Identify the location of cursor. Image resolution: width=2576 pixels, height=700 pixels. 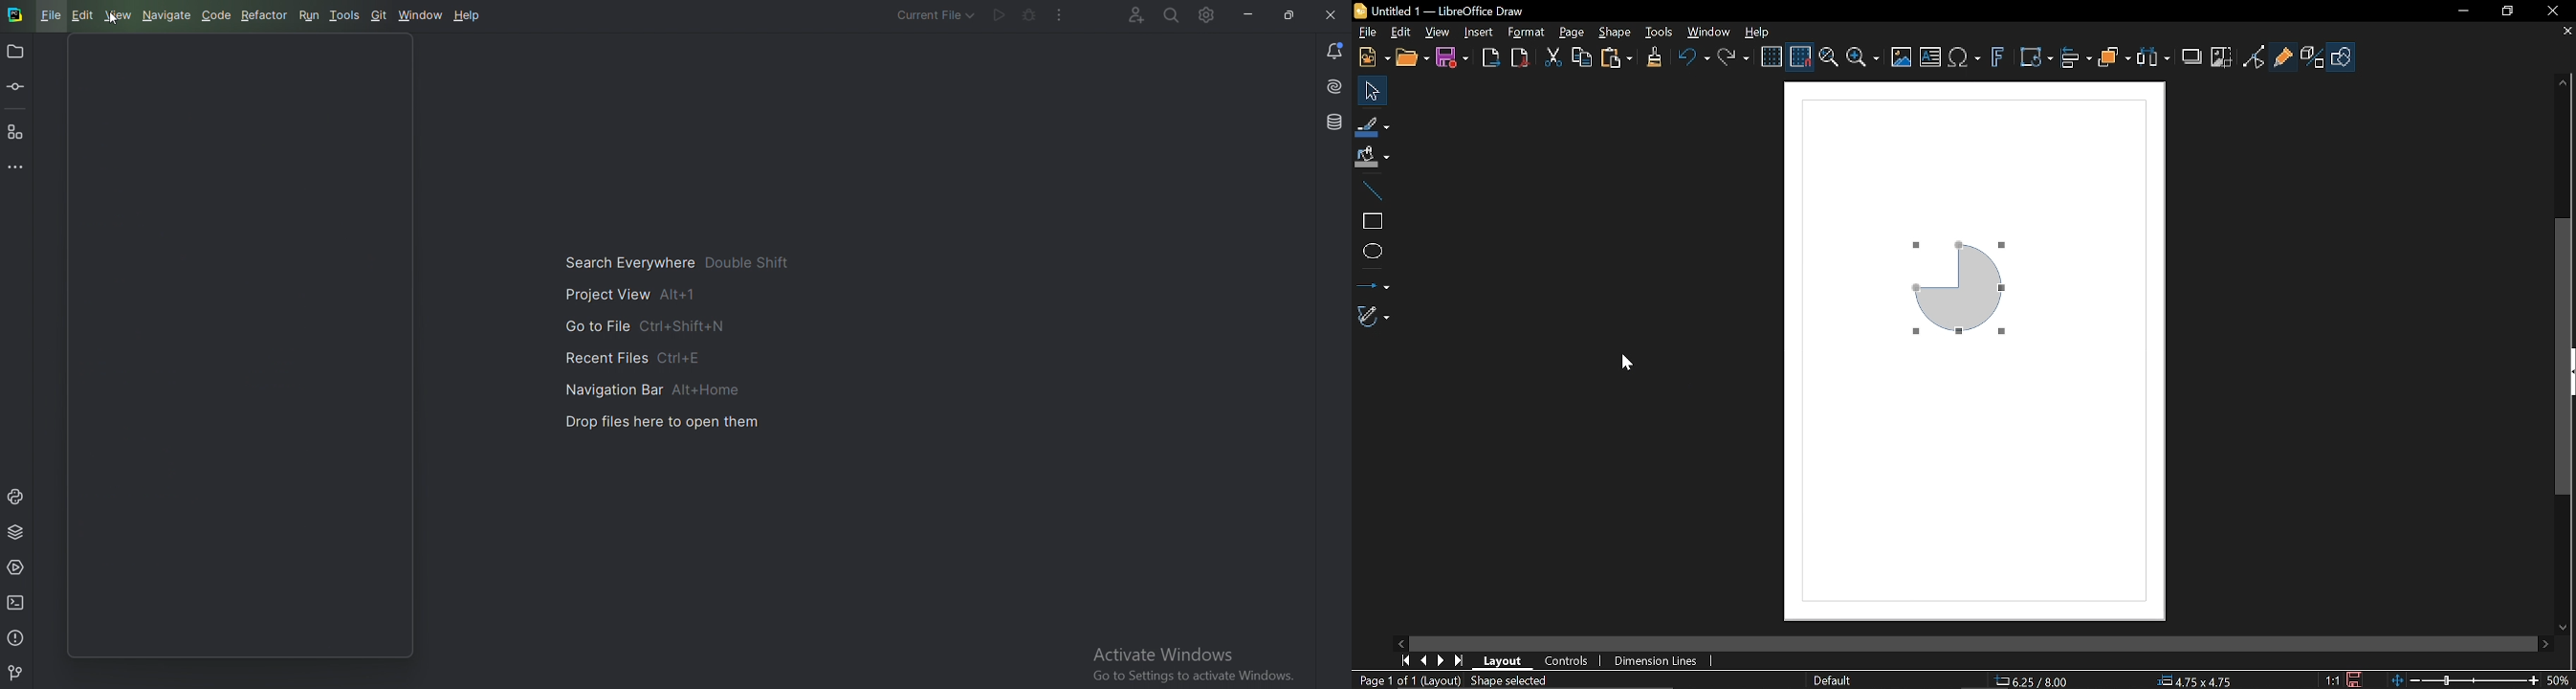
(1638, 360).